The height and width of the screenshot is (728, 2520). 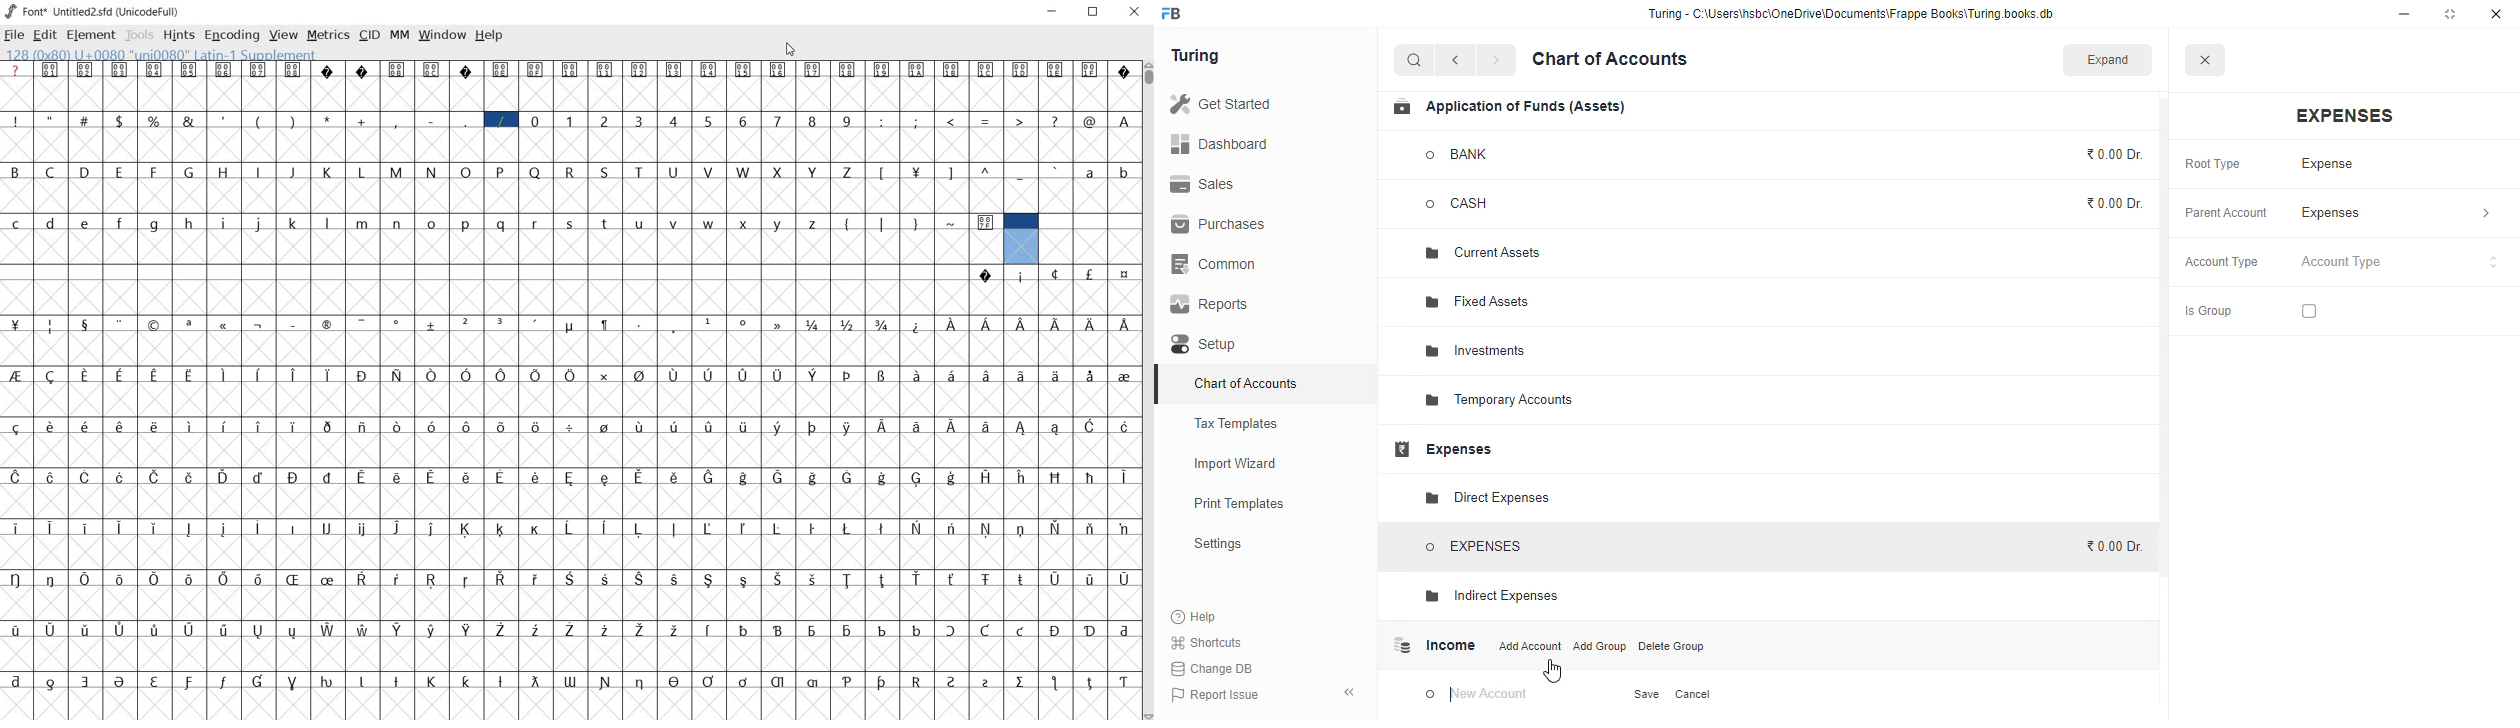 What do you see at coordinates (987, 529) in the screenshot?
I see `Symbol` at bounding box center [987, 529].